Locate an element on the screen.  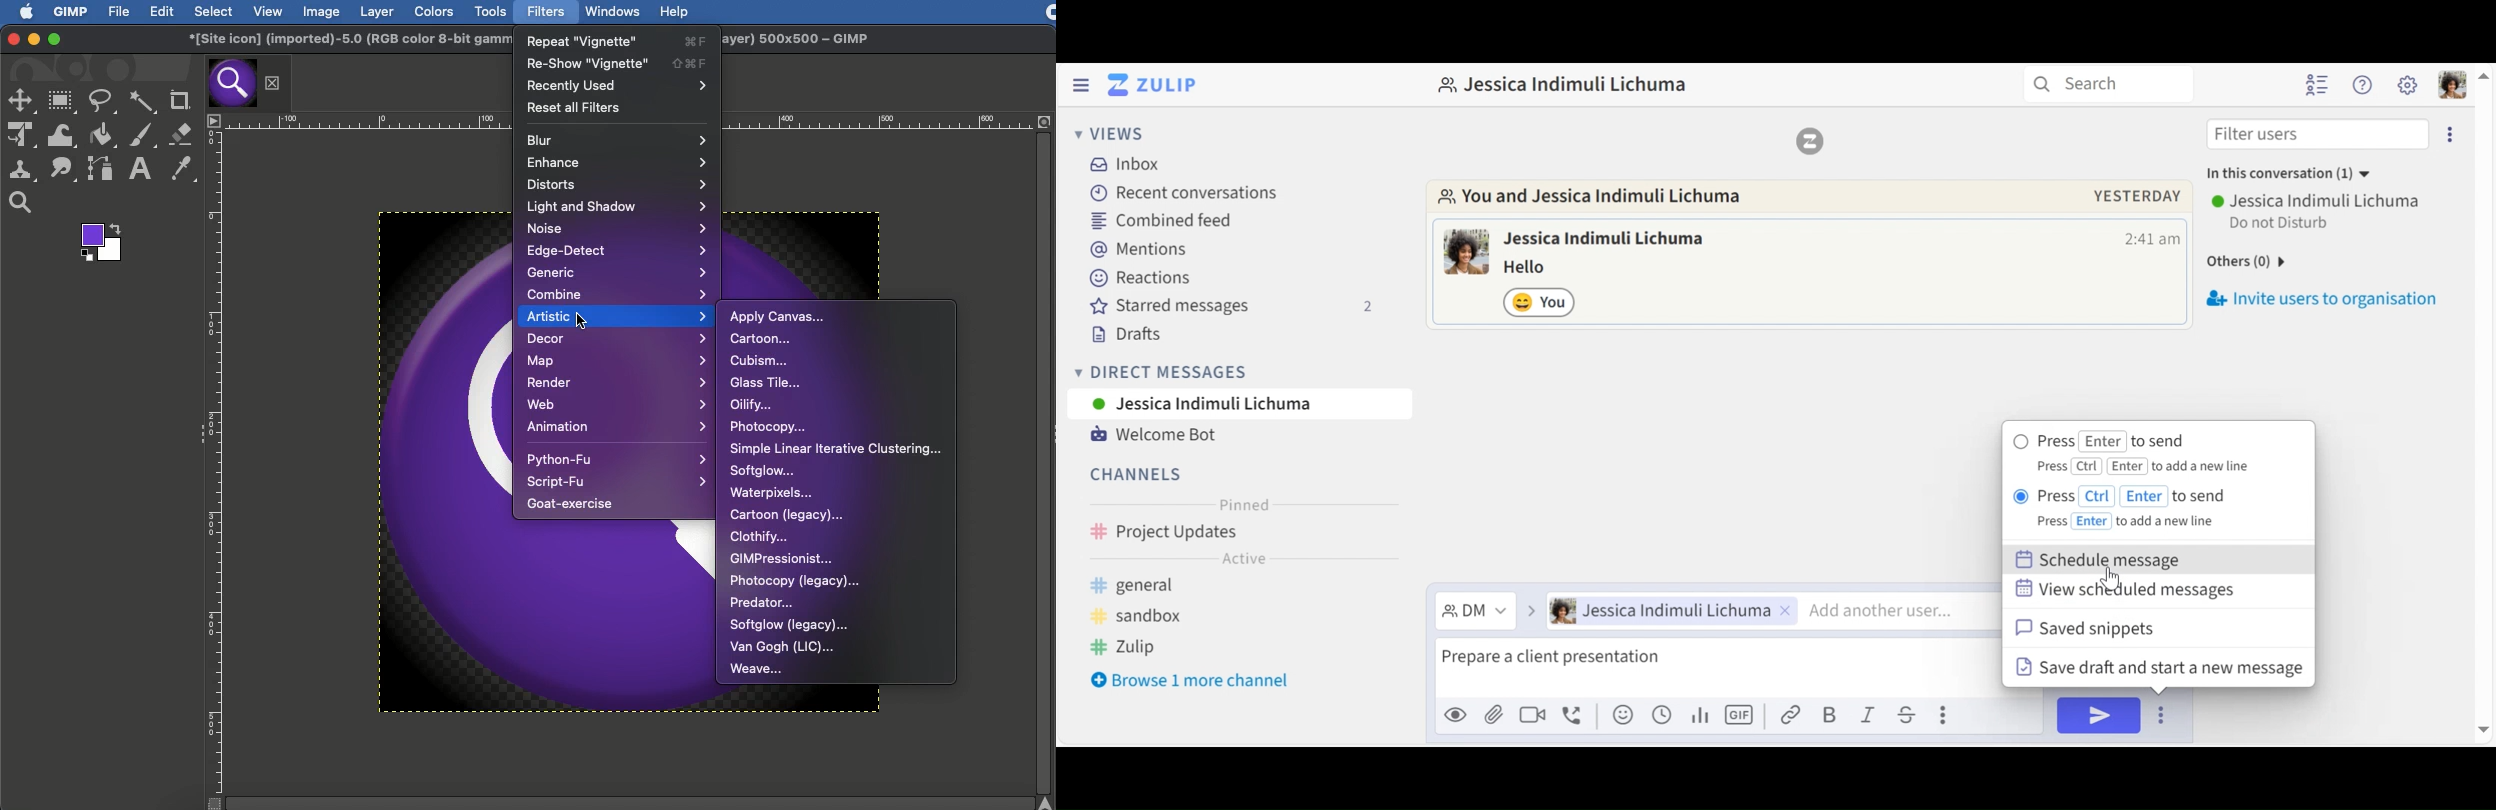
Help menu is located at coordinates (2364, 86).